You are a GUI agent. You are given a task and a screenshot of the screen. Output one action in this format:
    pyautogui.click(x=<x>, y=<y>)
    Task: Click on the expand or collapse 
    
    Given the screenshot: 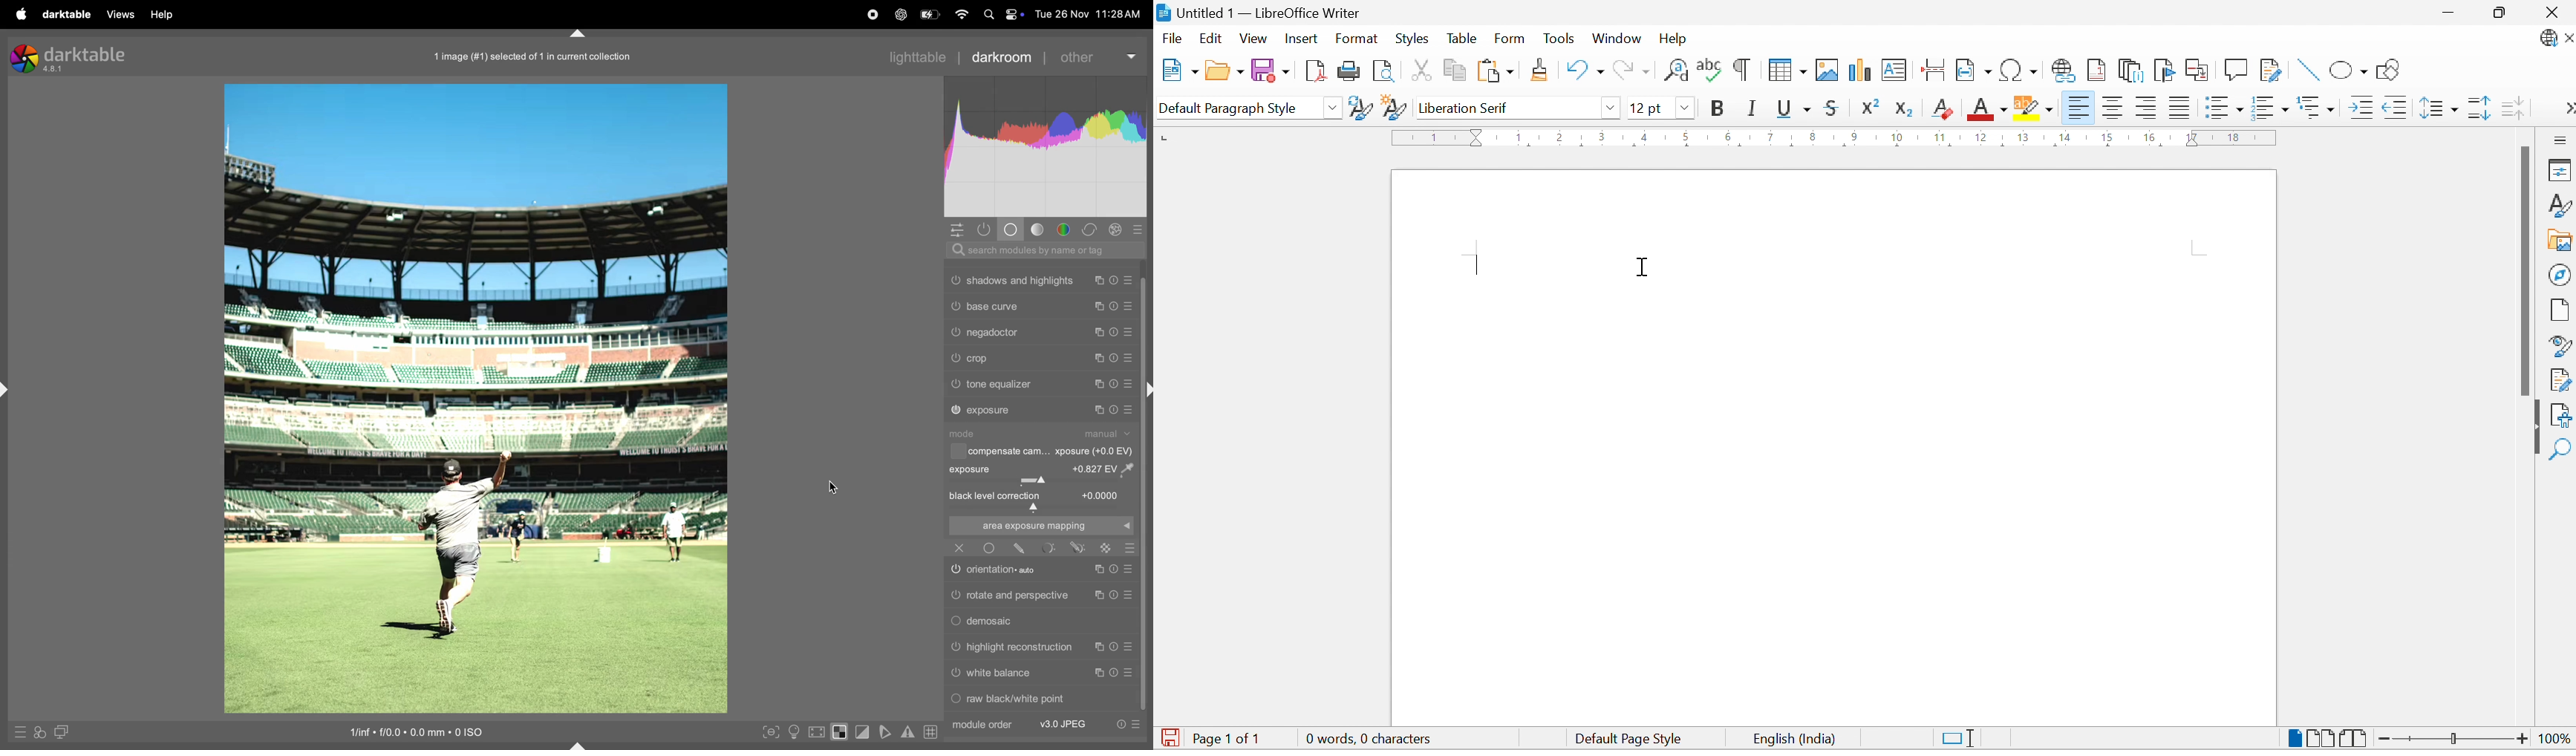 What is the action you would take?
    pyautogui.click(x=579, y=744)
    